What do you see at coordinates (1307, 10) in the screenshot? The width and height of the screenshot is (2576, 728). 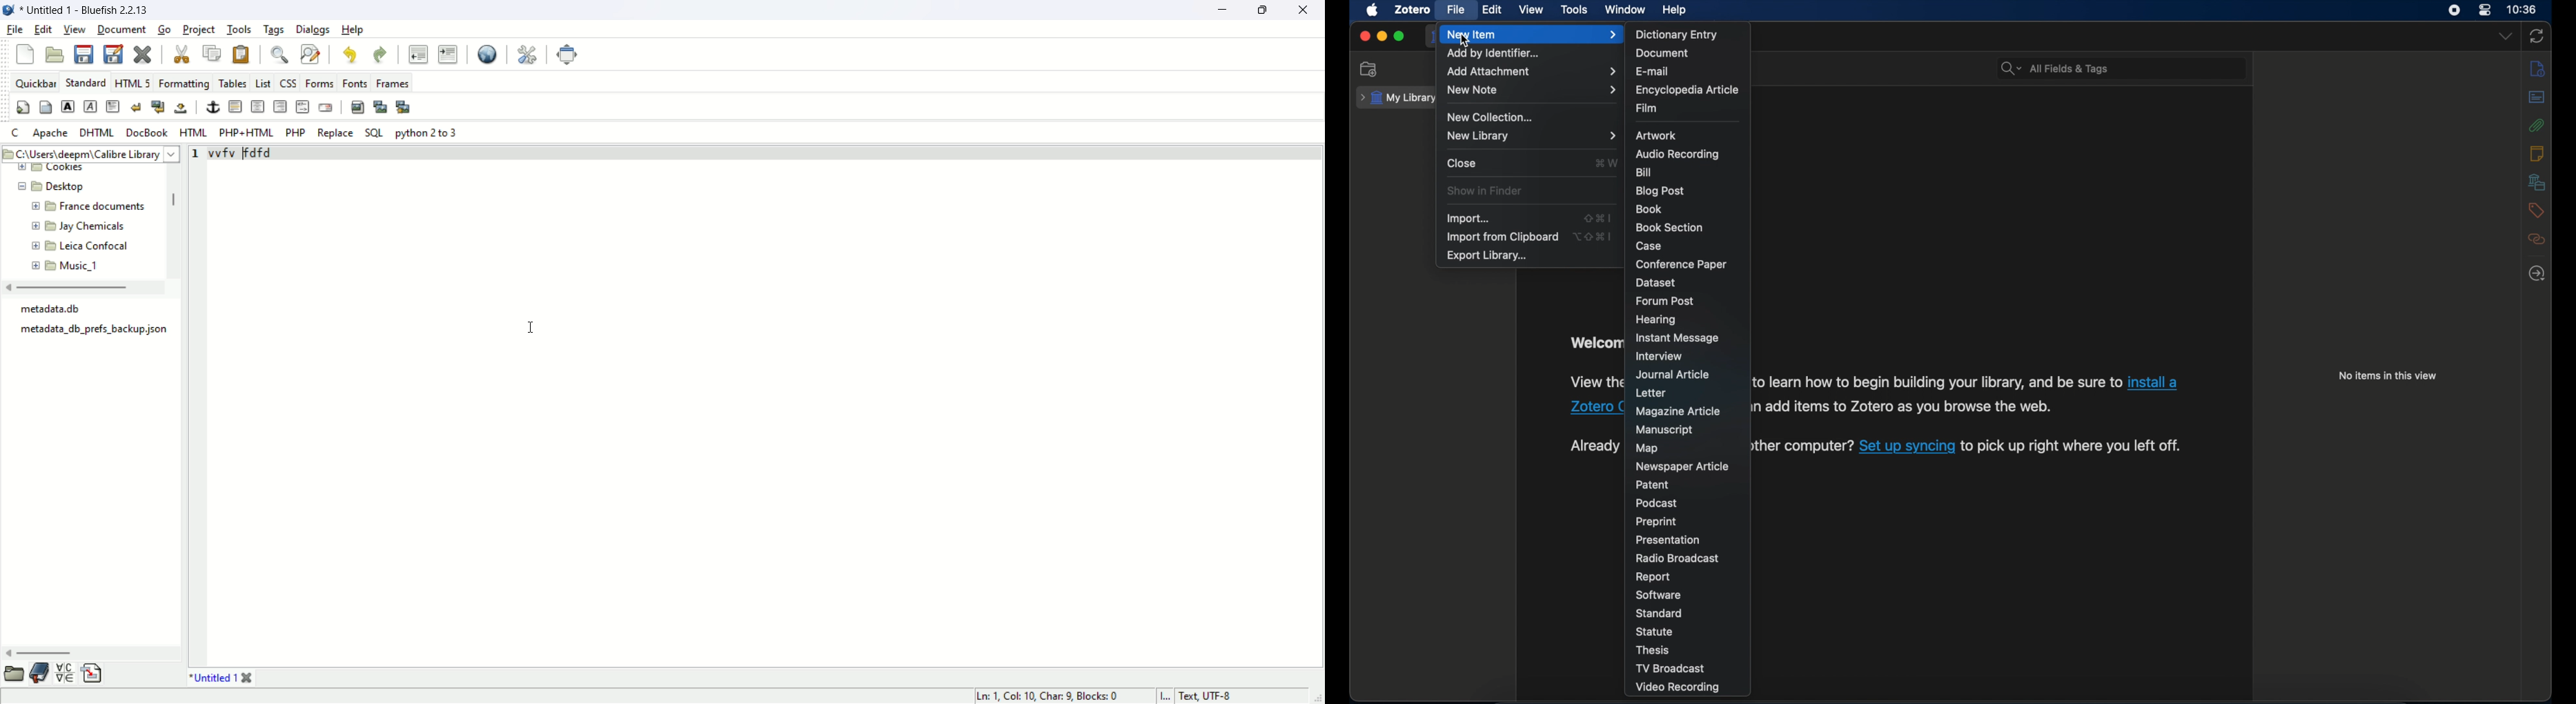 I see `close` at bounding box center [1307, 10].